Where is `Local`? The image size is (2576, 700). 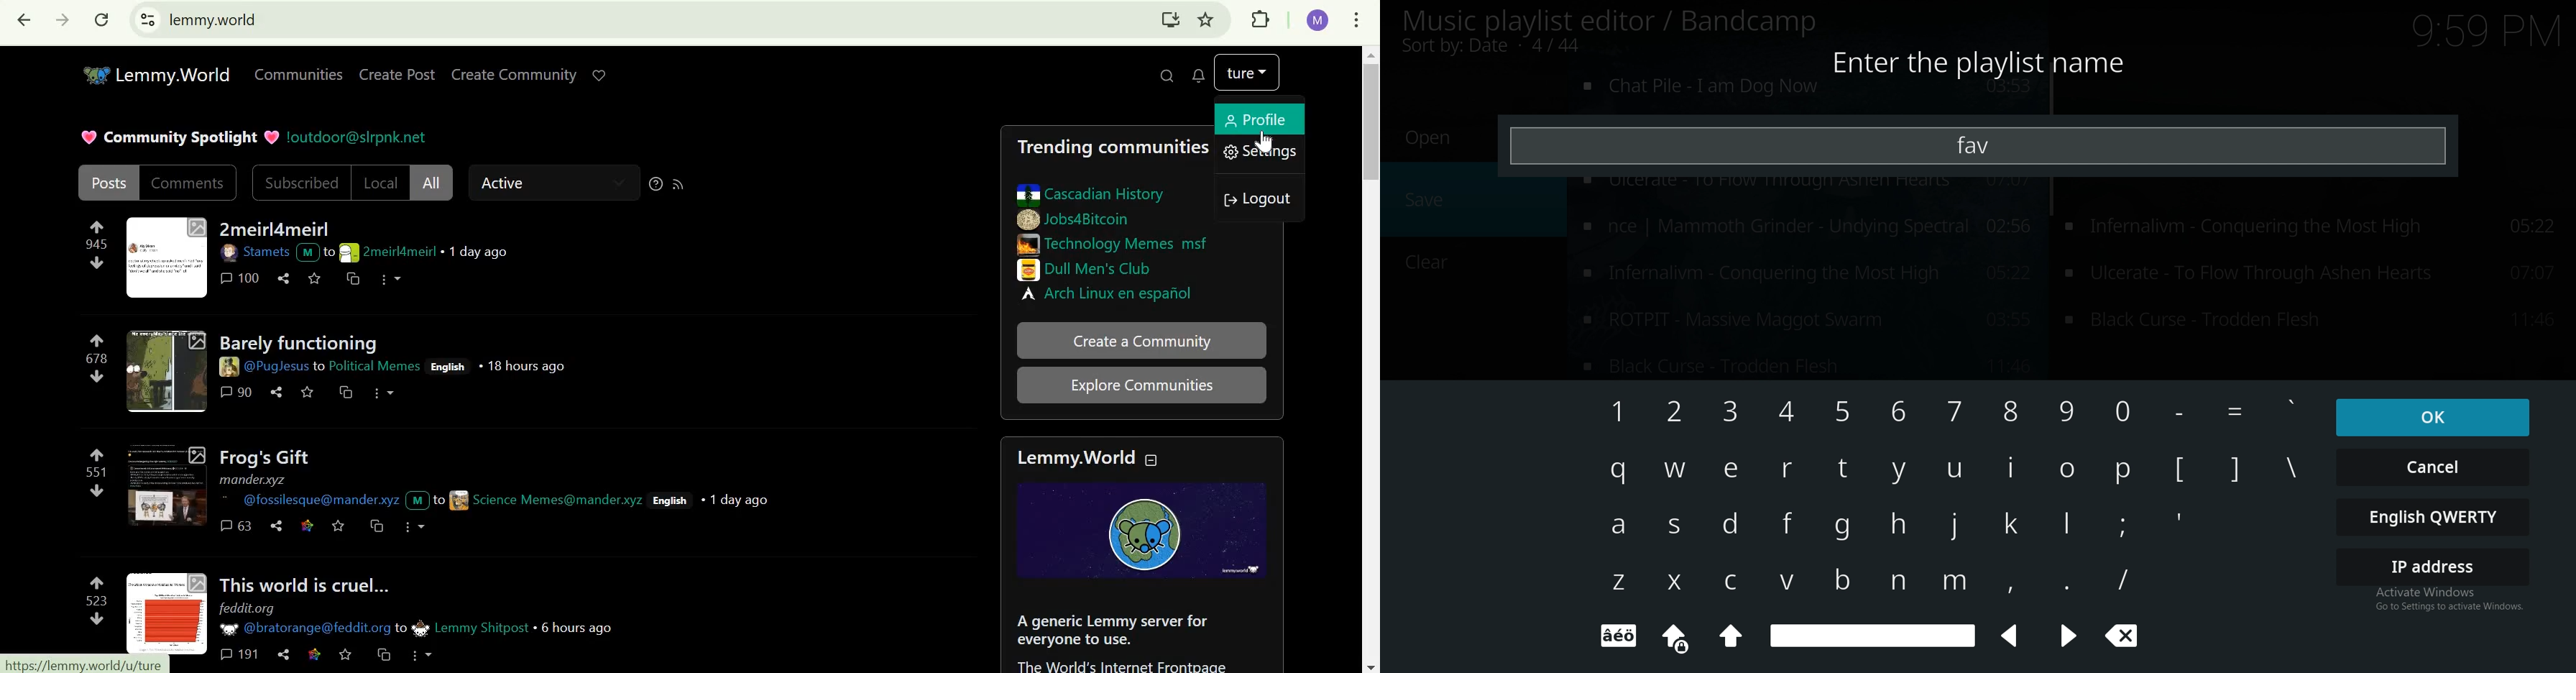
Local is located at coordinates (382, 182).